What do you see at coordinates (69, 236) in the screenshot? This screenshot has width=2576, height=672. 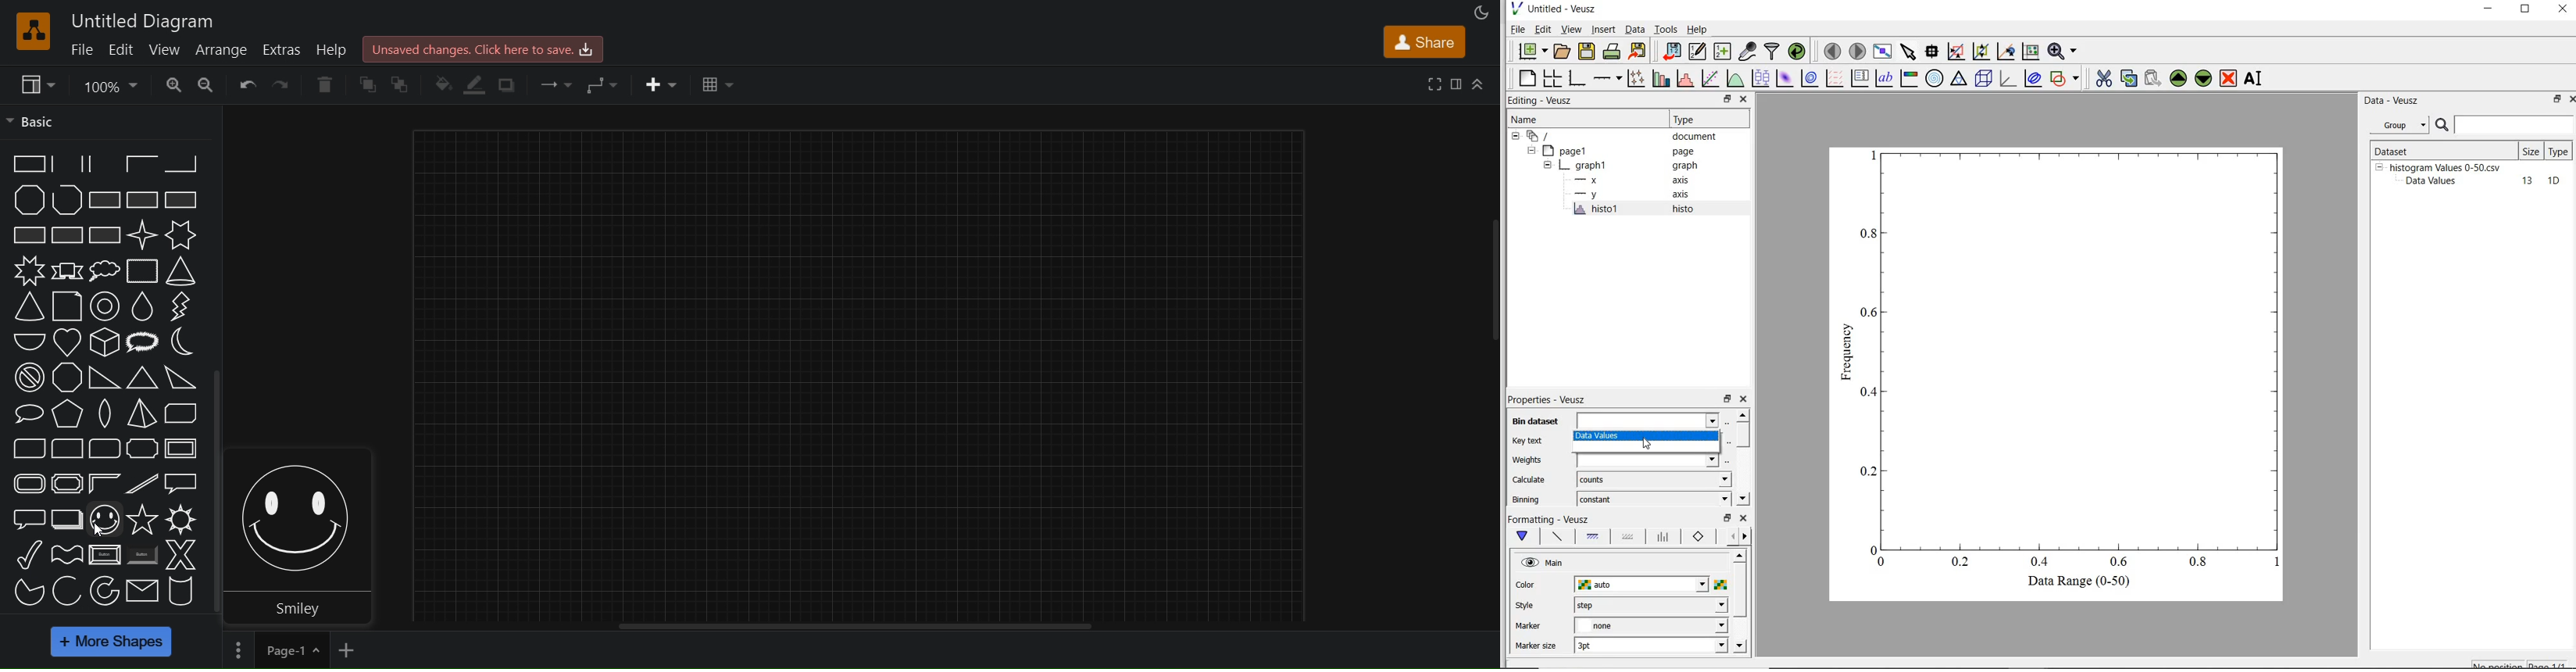 I see `rectangle with grid fill` at bounding box center [69, 236].